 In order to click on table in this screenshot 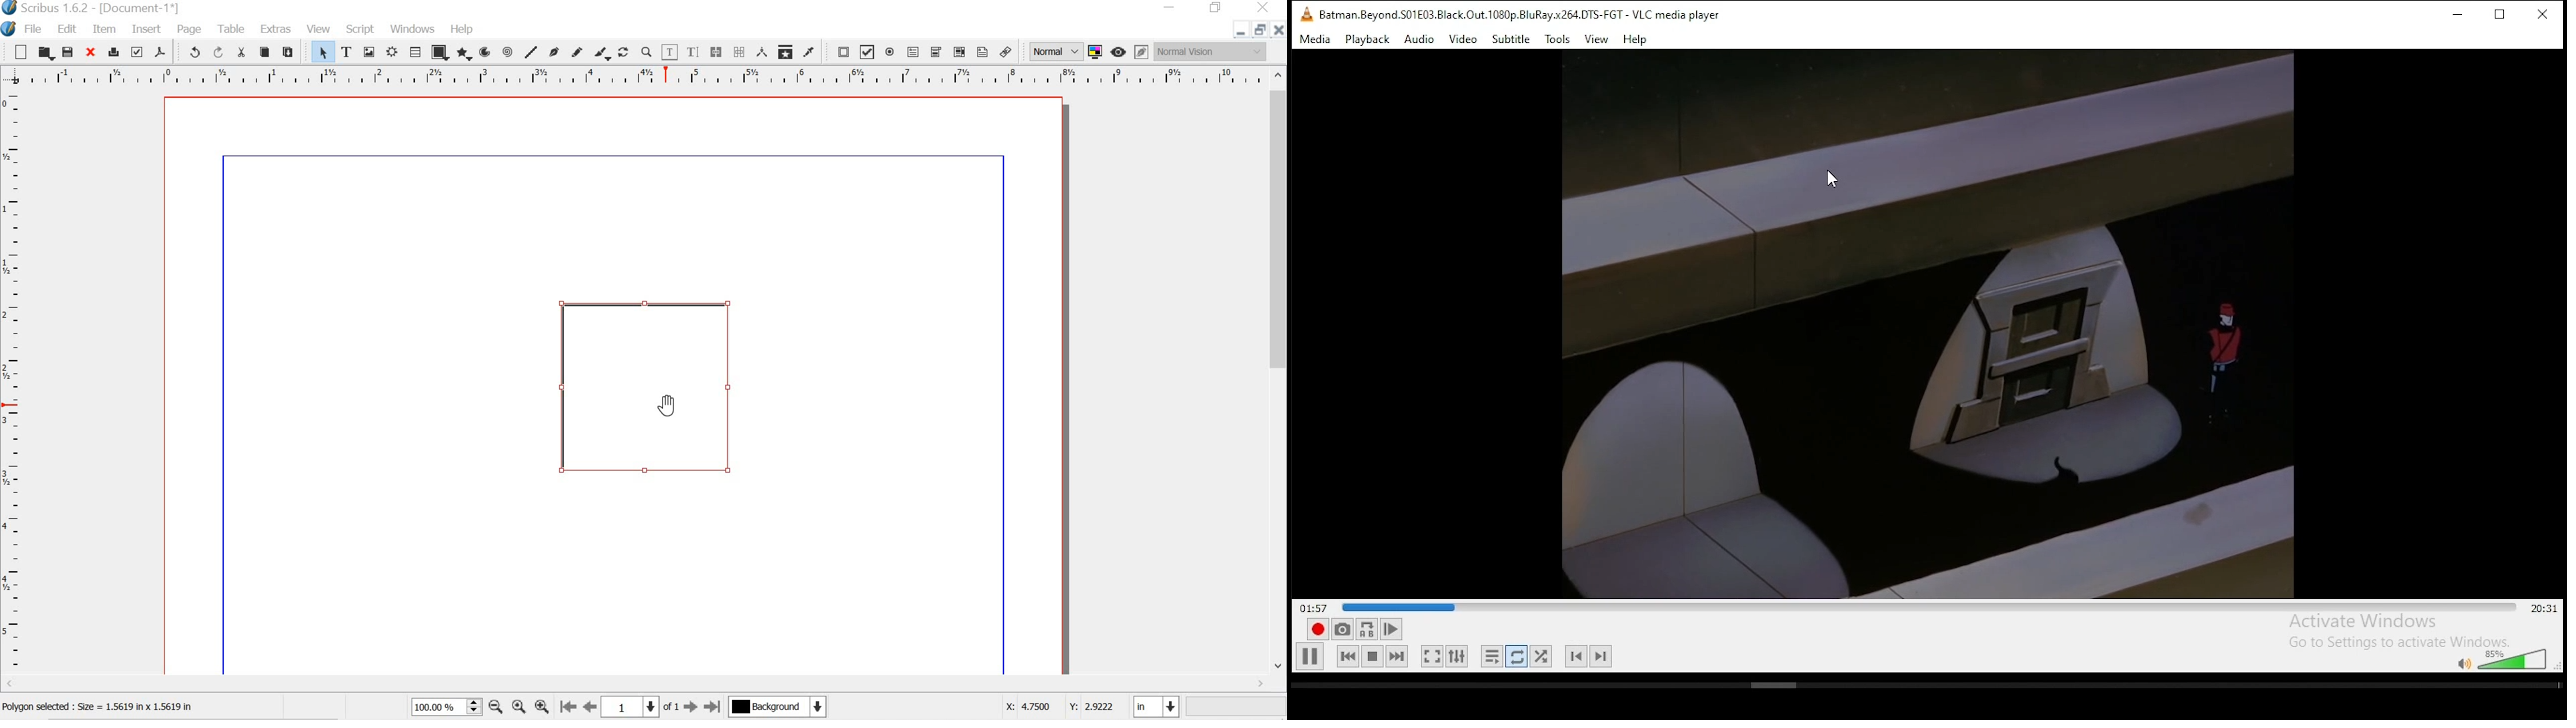, I will do `click(415, 52)`.